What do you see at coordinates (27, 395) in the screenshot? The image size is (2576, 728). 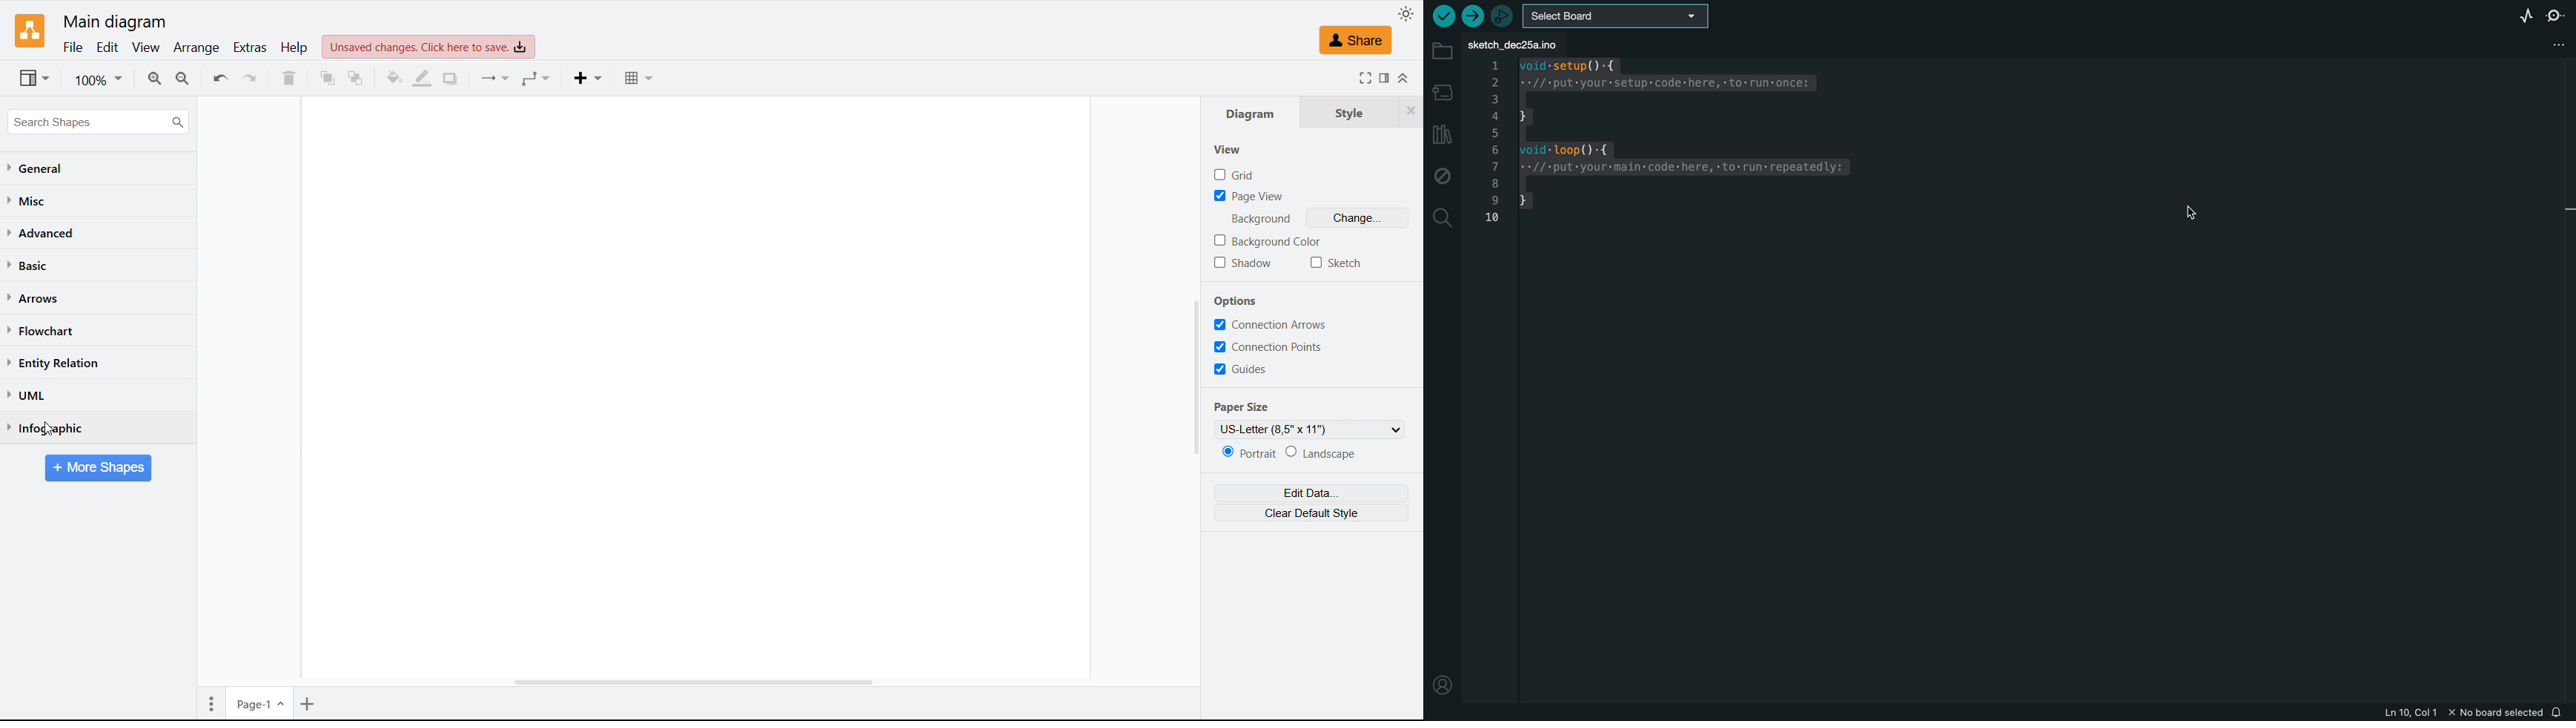 I see `Uml` at bounding box center [27, 395].